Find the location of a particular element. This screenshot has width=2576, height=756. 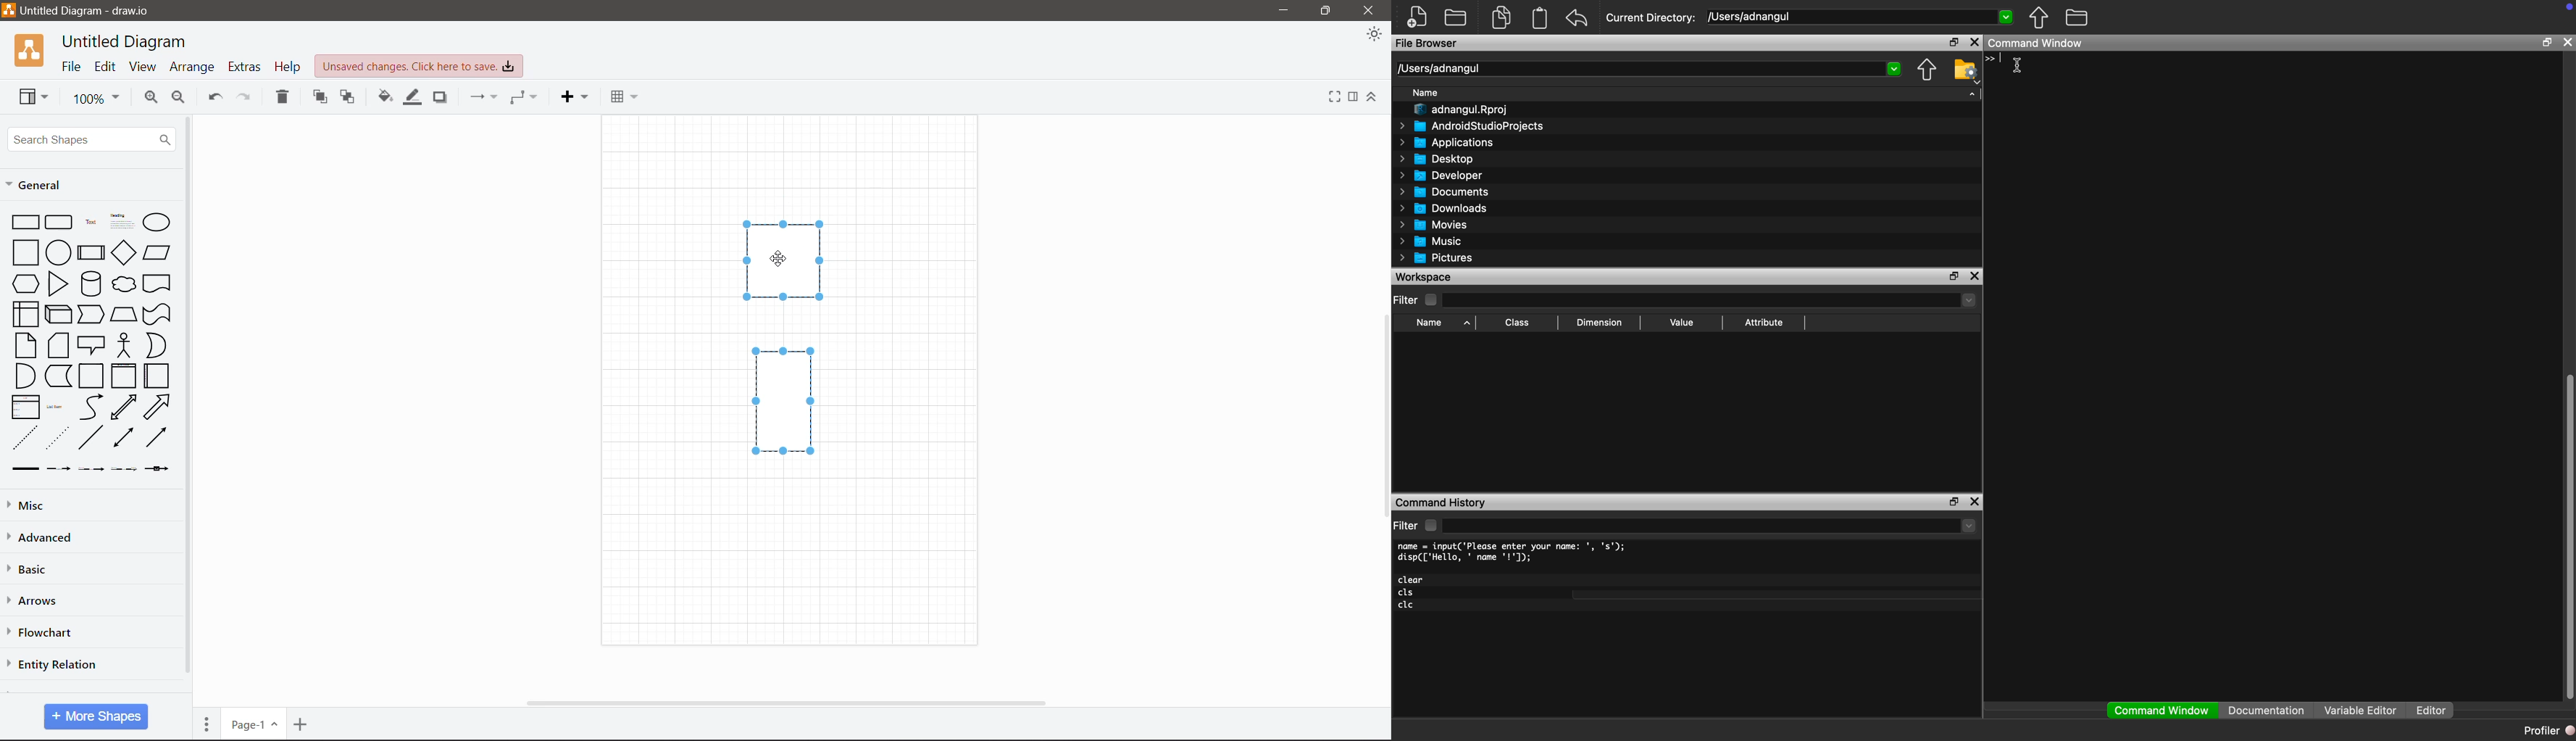

maximize is located at coordinates (1952, 502).